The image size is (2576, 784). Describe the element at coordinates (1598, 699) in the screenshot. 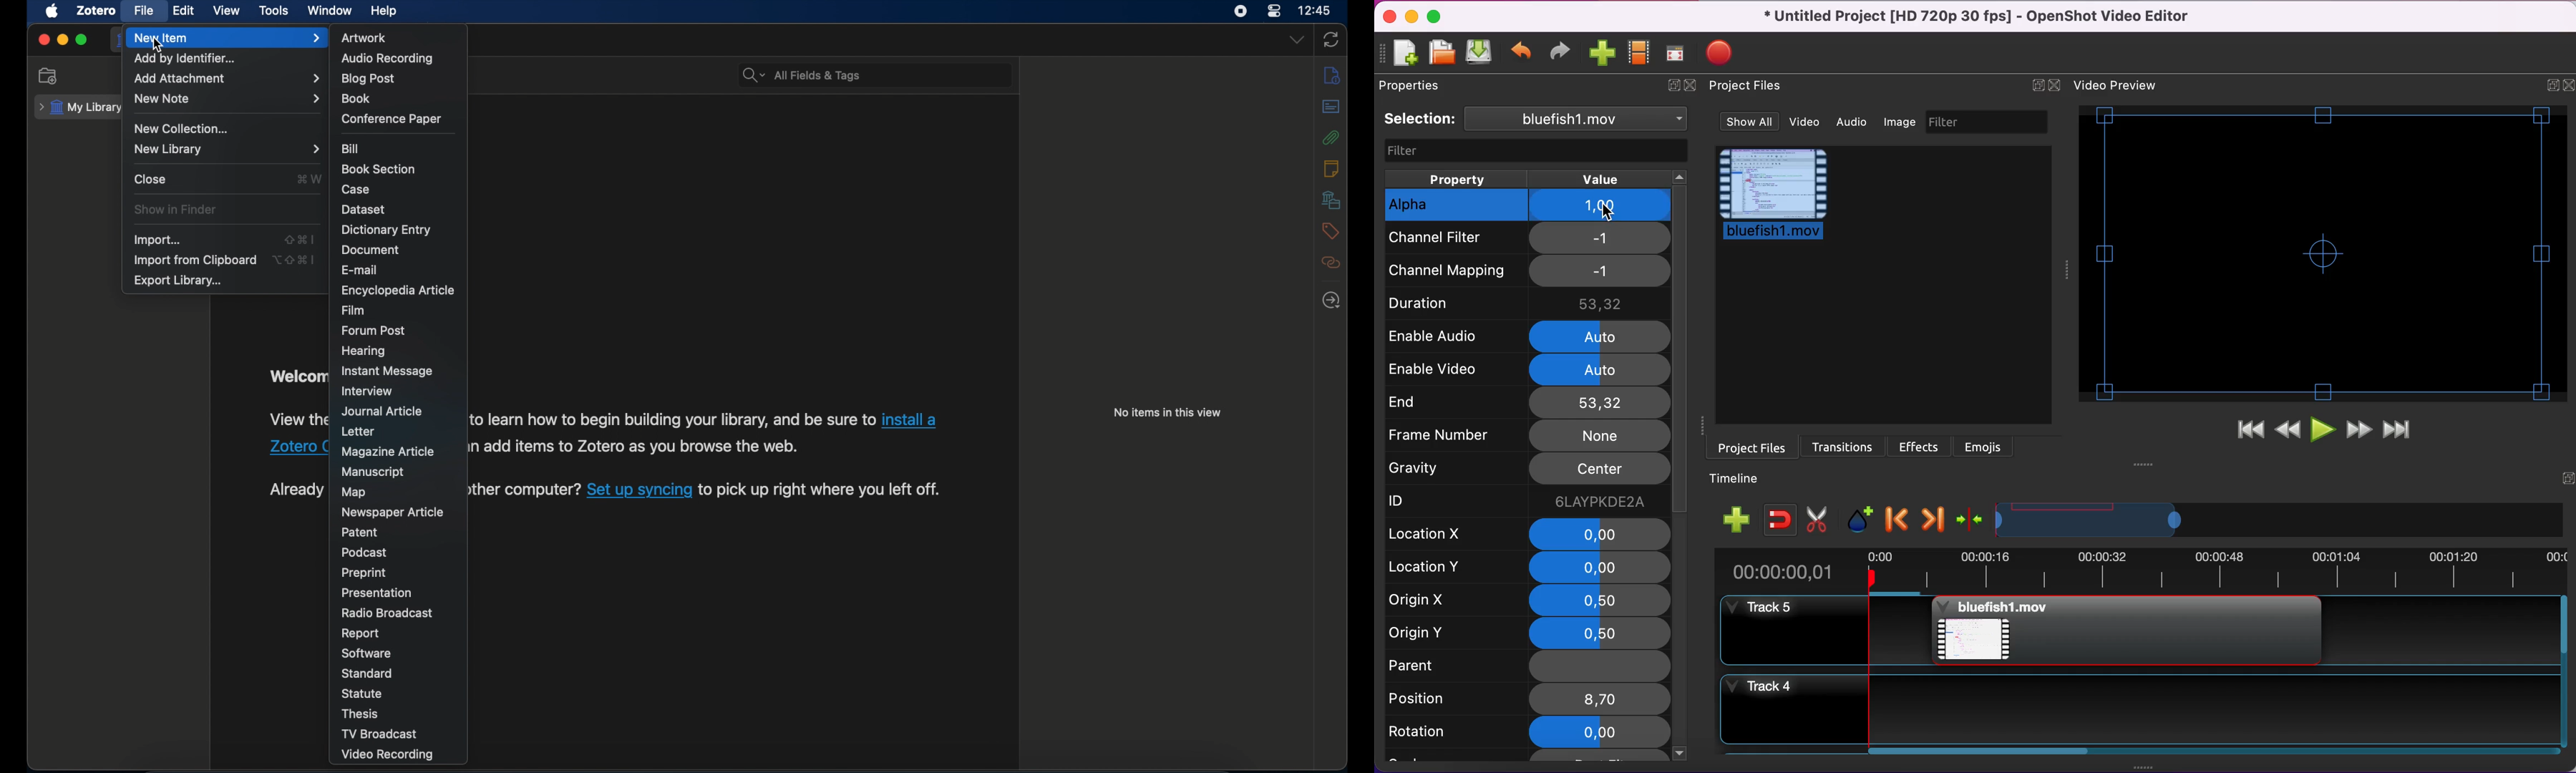

I see `8,7` at that location.